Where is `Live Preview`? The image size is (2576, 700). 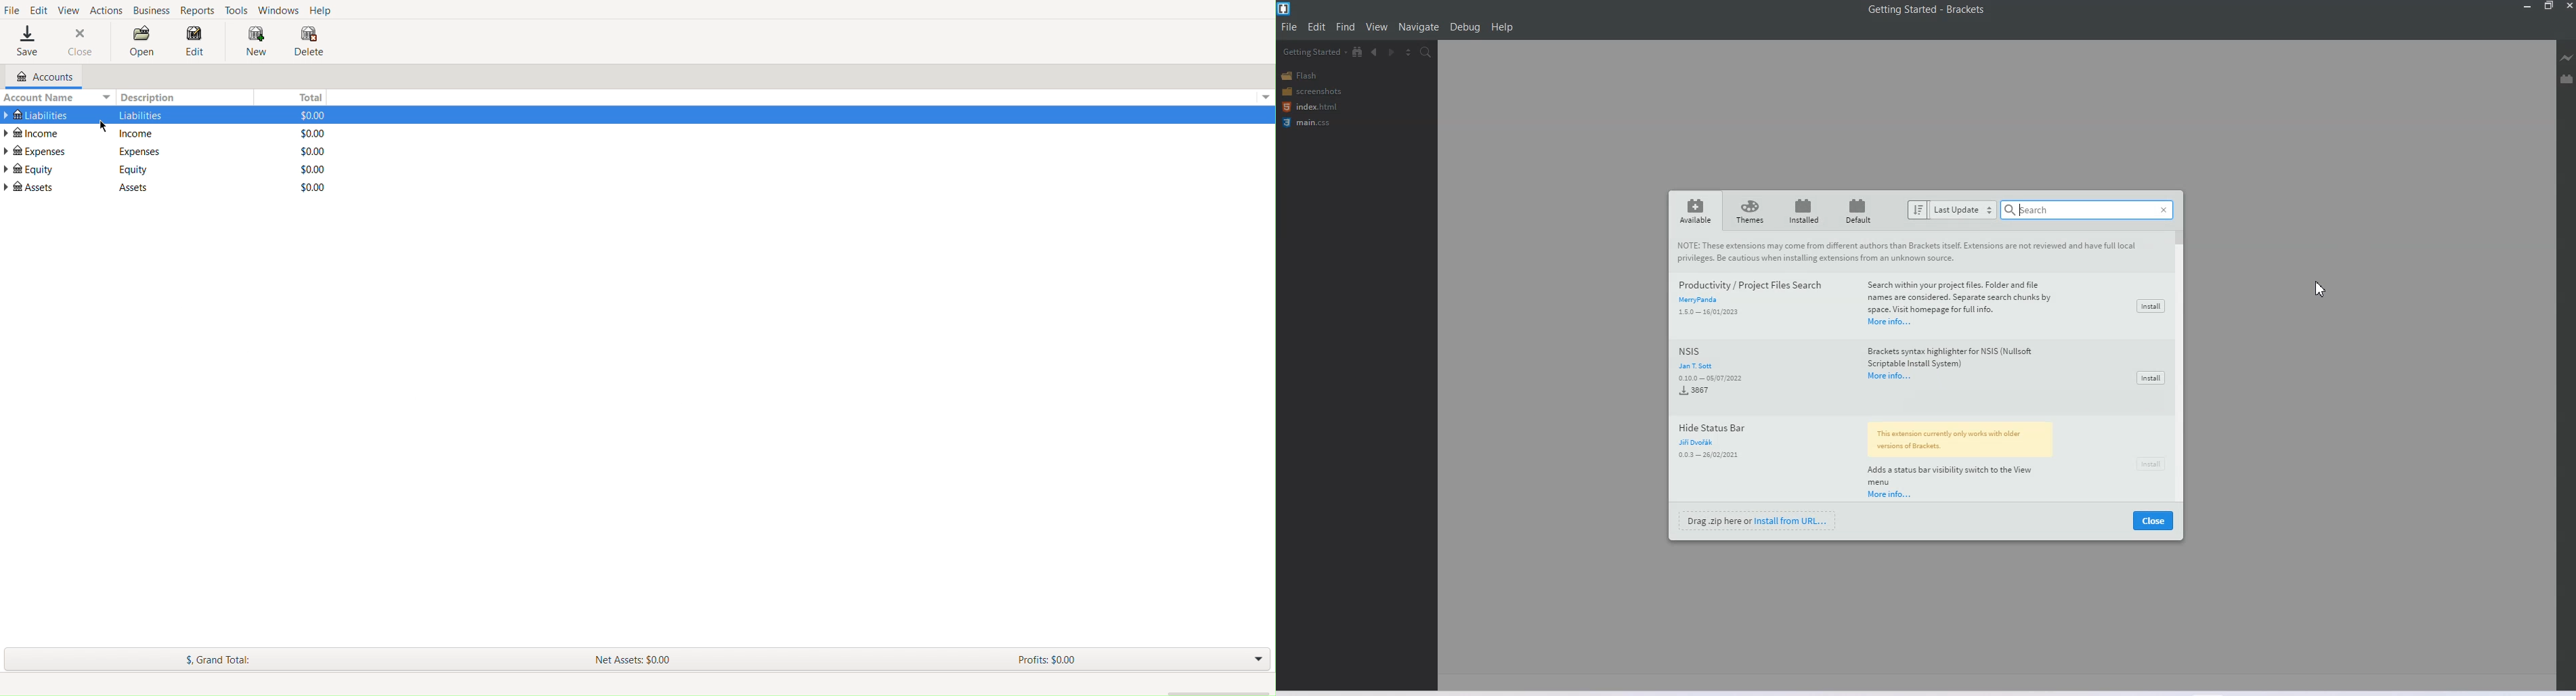 Live Preview is located at coordinates (2567, 58).